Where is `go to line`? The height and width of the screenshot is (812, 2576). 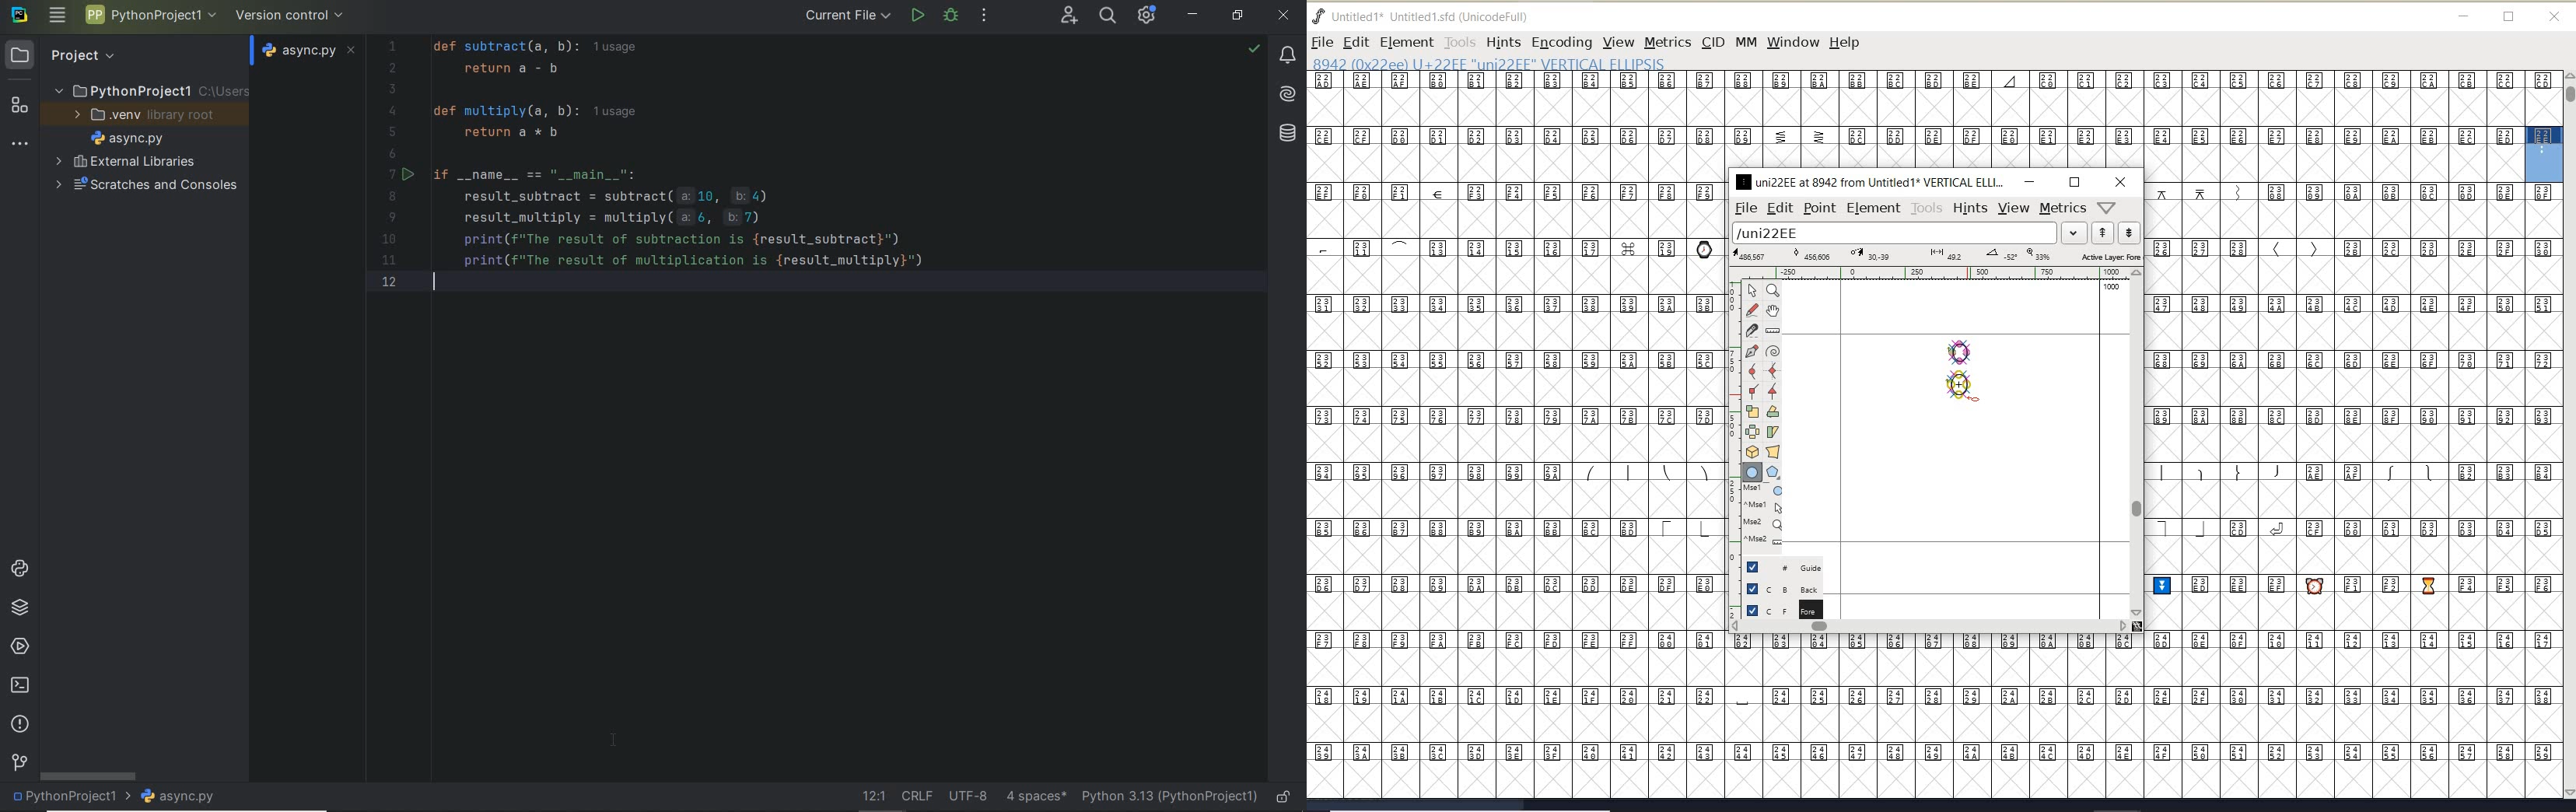 go to line is located at coordinates (874, 795).